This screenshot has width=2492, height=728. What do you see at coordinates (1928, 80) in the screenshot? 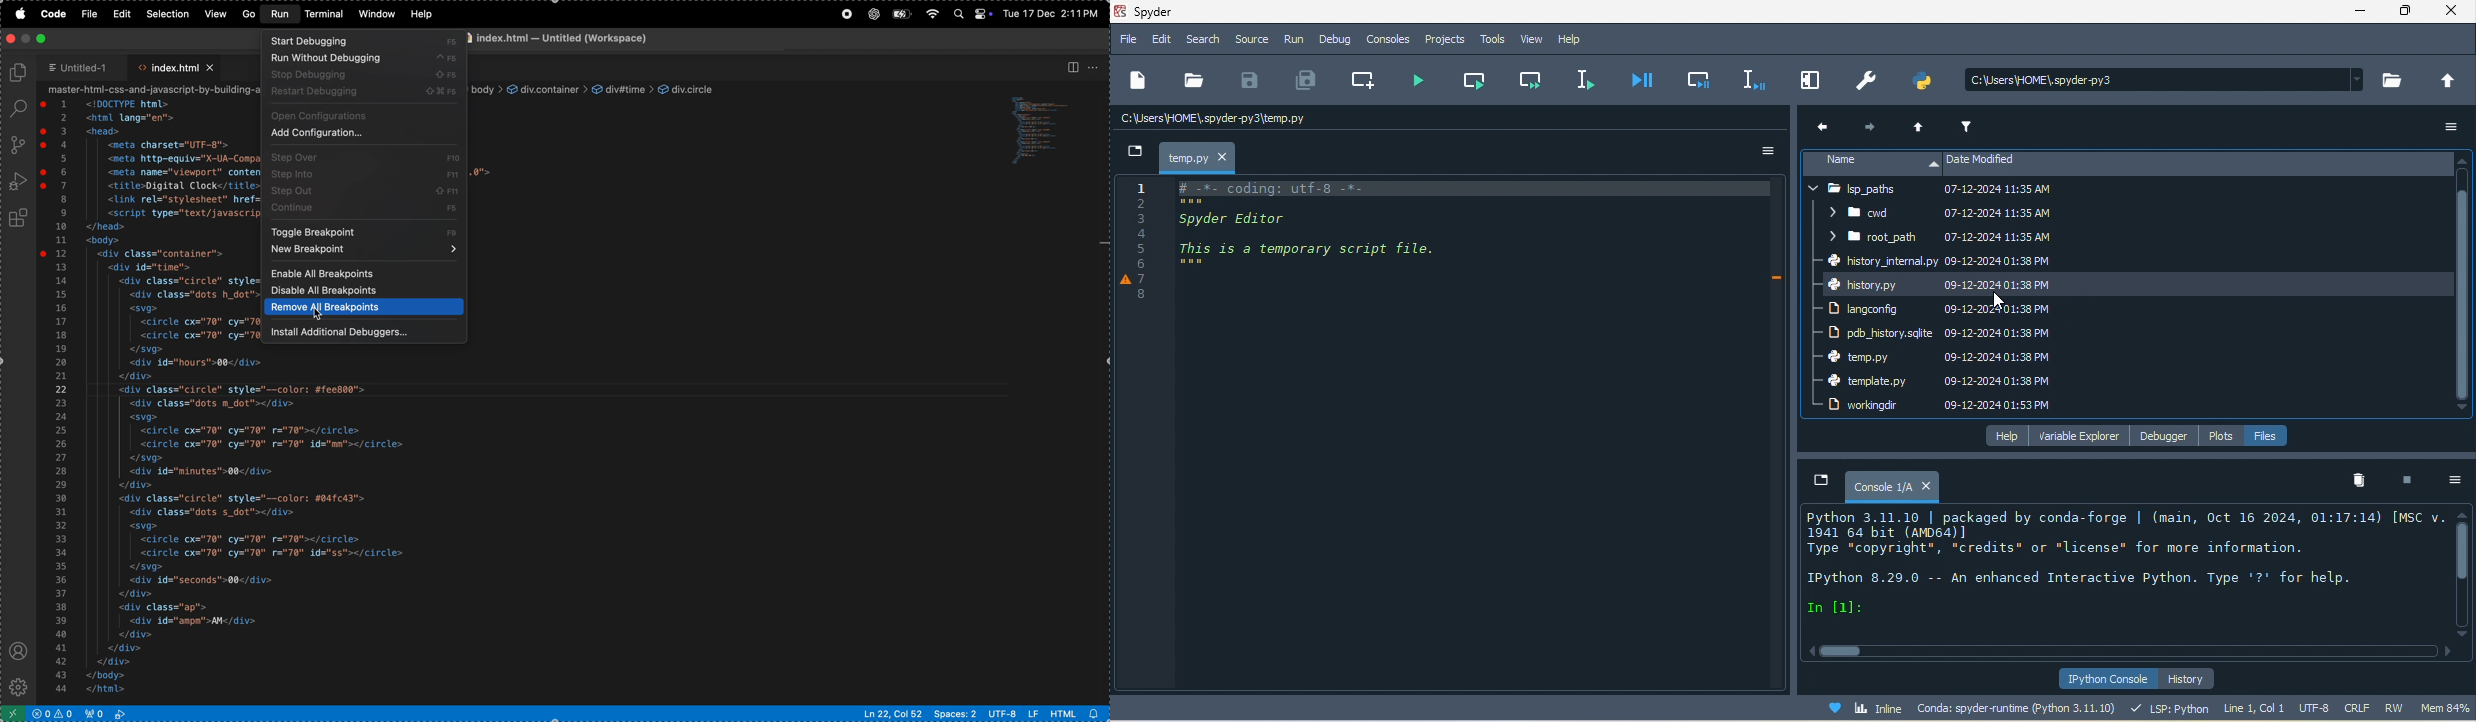
I see `pythonpath manager` at bounding box center [1928, 80].